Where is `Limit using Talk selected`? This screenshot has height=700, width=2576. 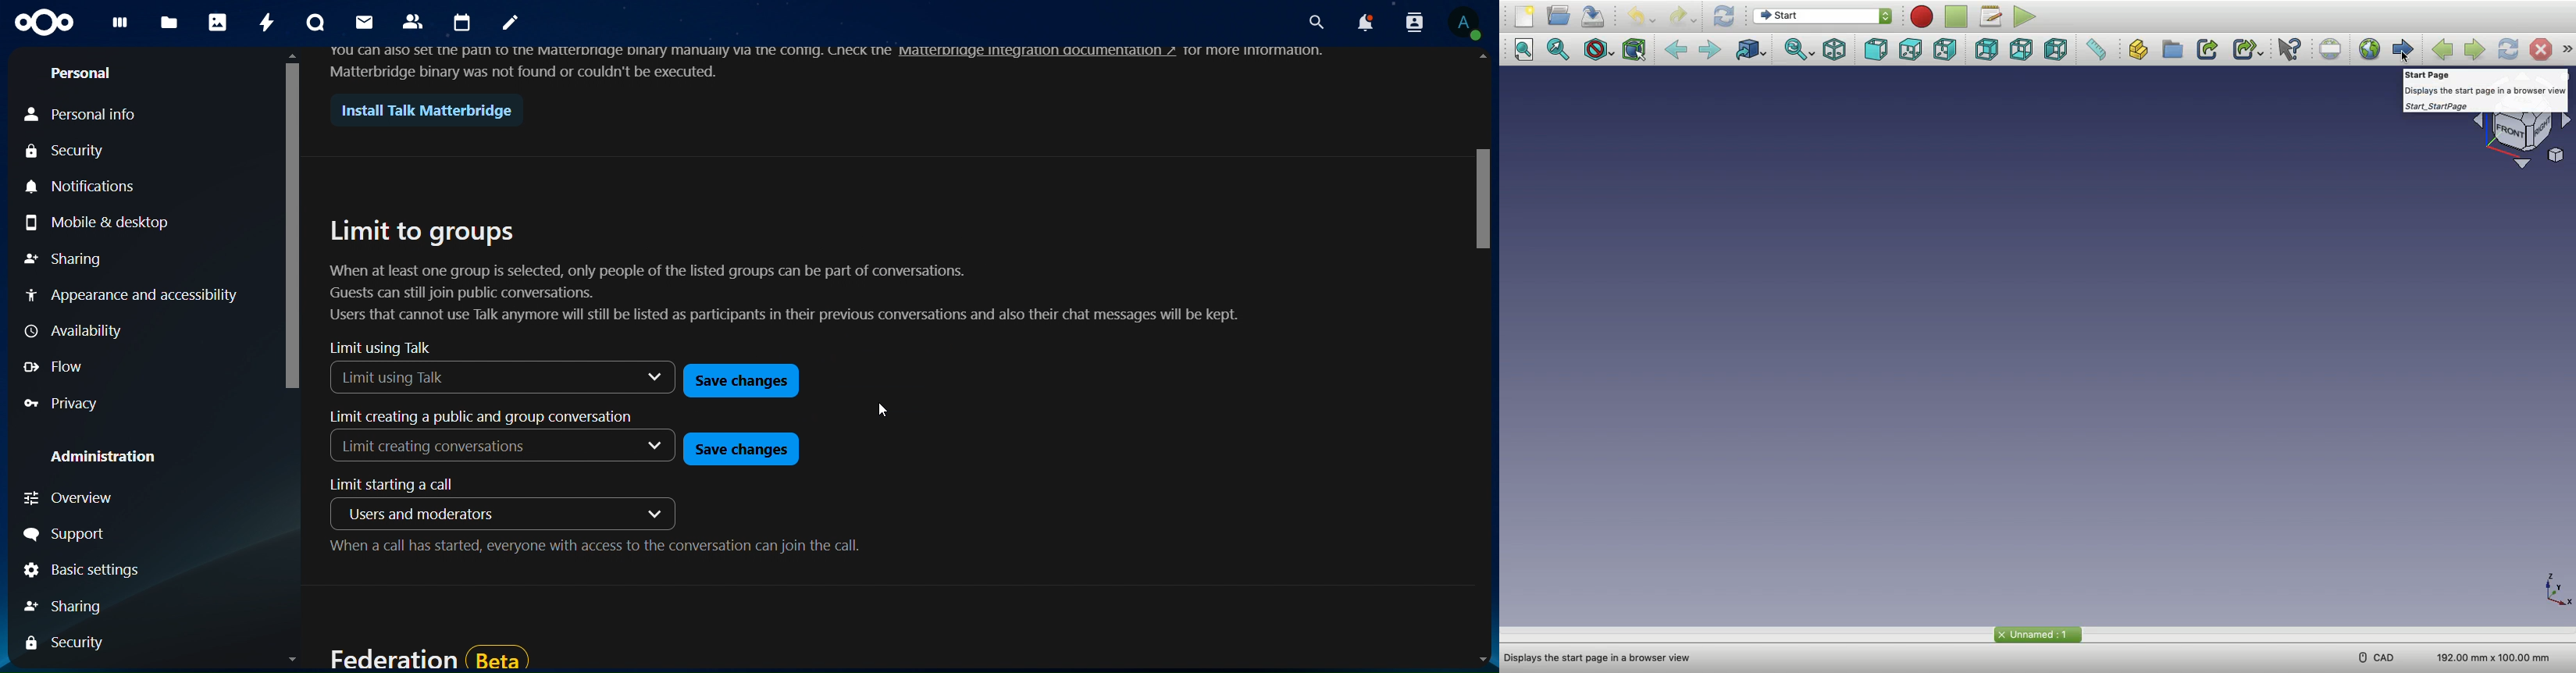 Limit using Talk selected is located at coordinates (448, 376).